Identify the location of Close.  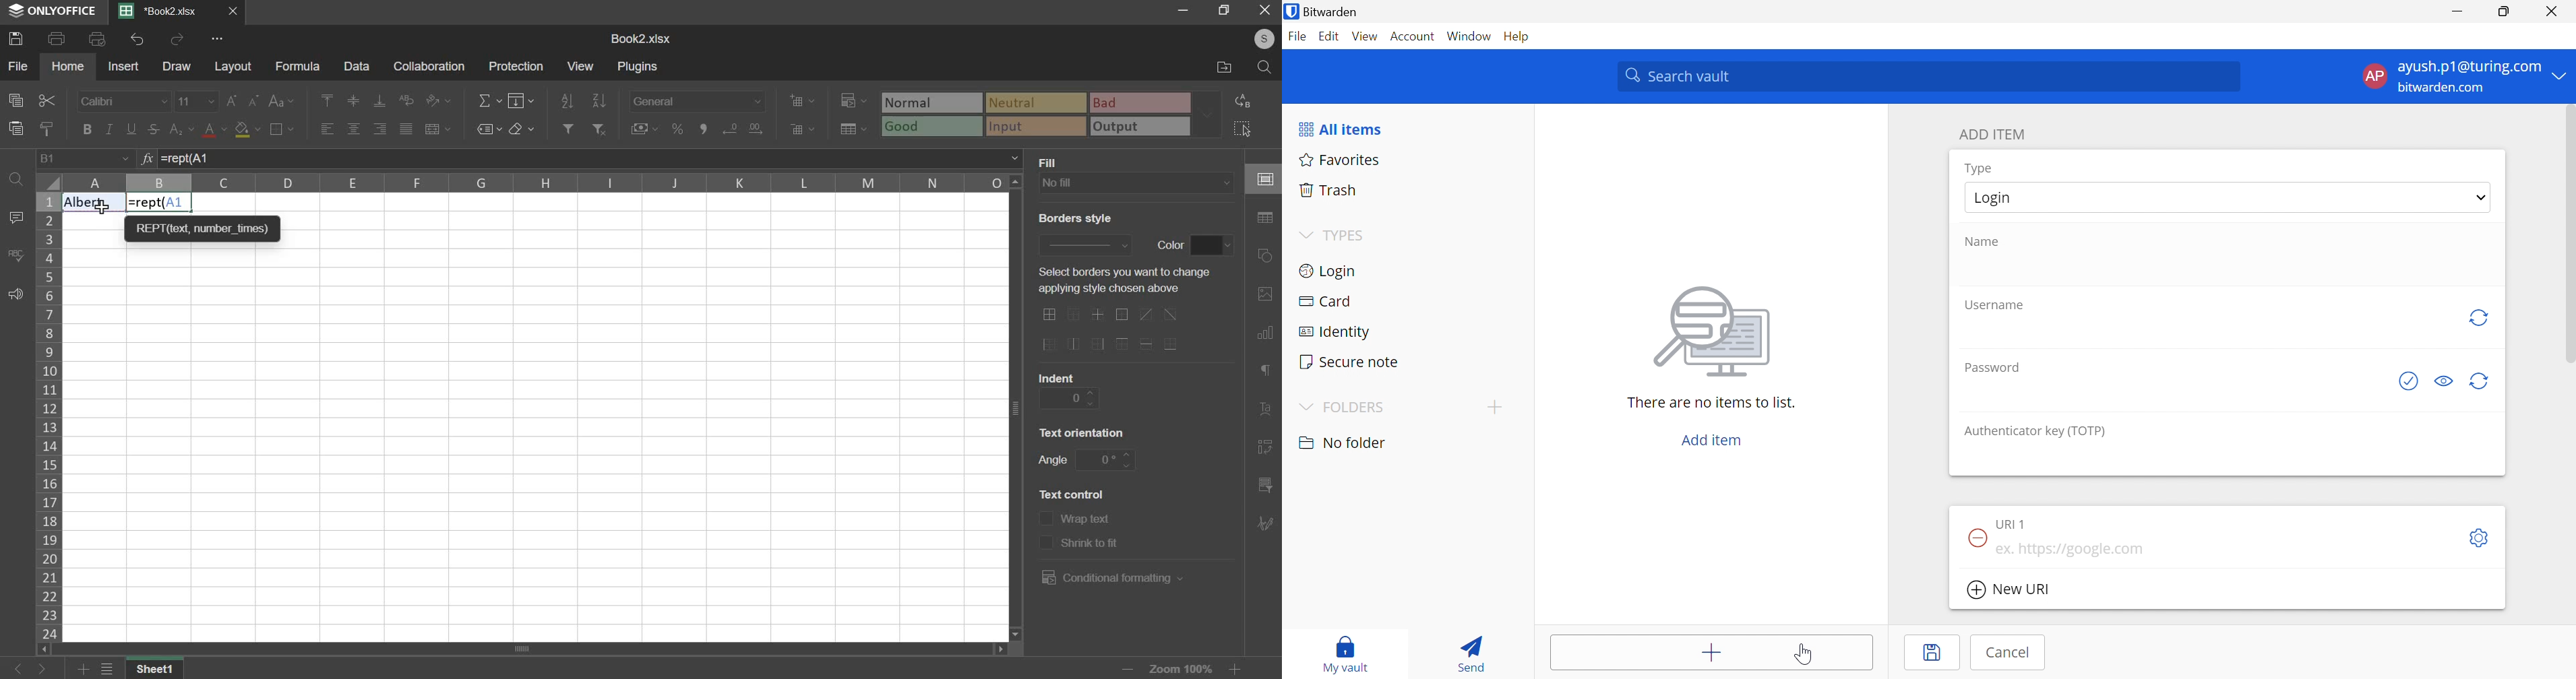
(2554, 13).